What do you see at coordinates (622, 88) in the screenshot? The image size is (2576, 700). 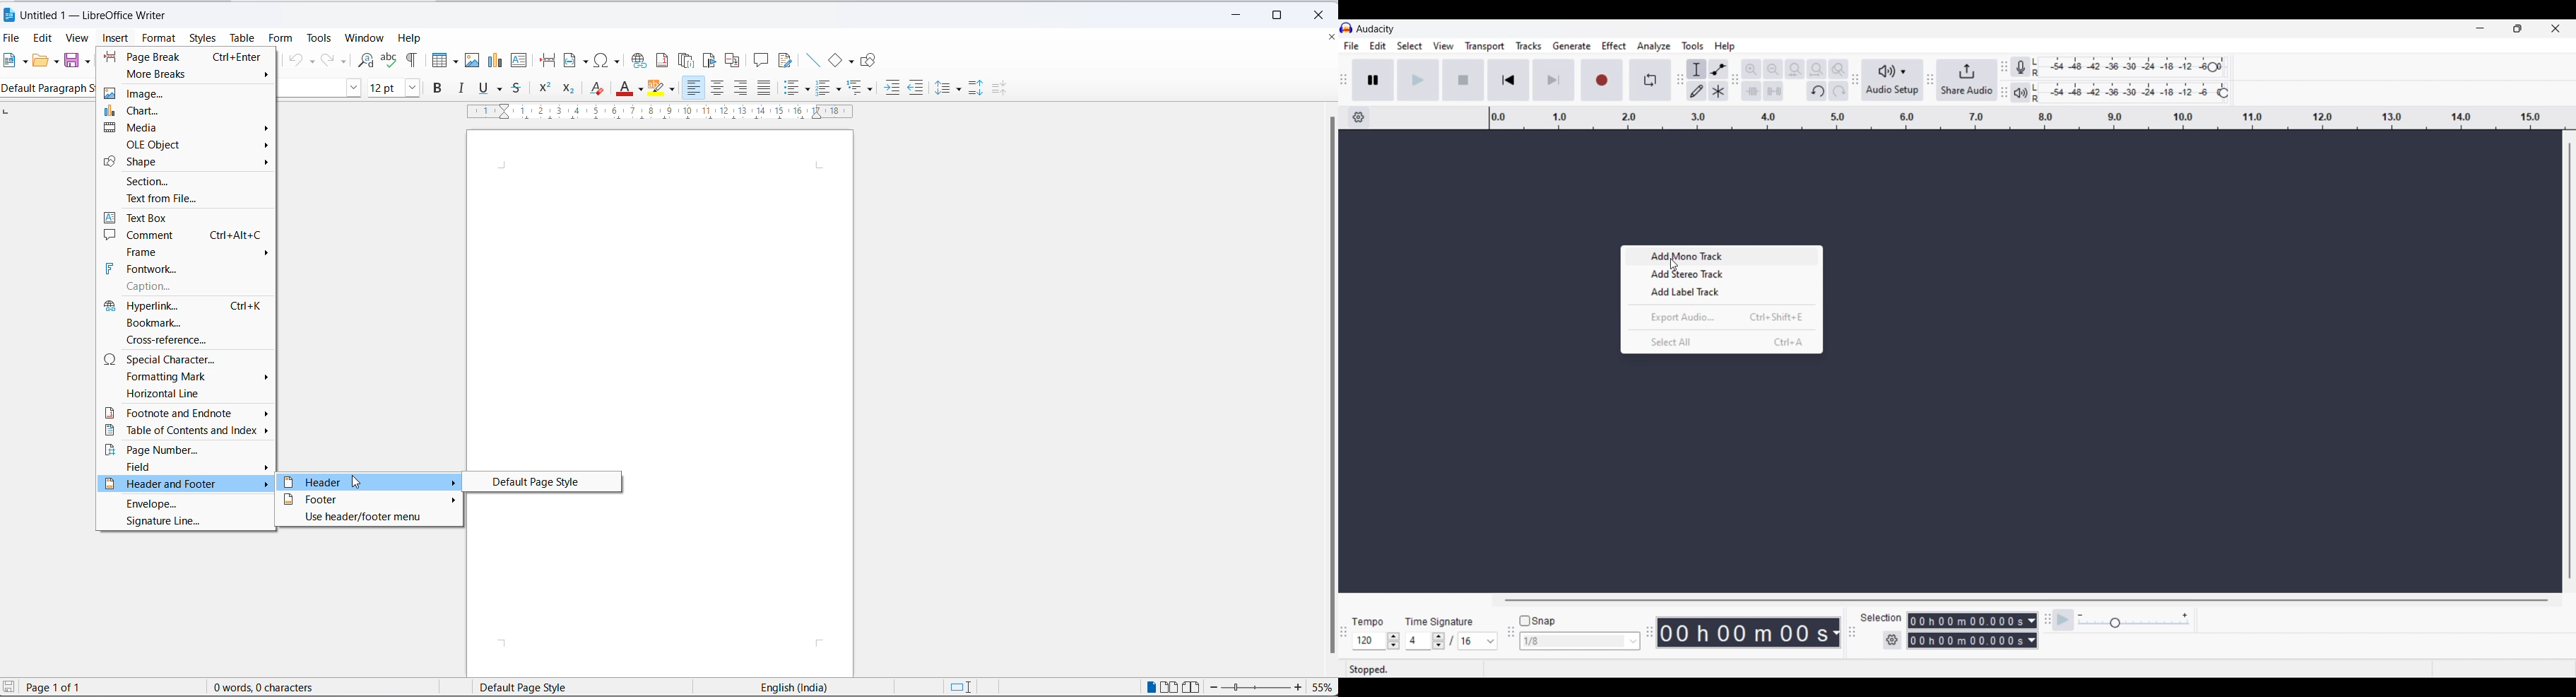 I see `font color` at bounding box center [622, 88].